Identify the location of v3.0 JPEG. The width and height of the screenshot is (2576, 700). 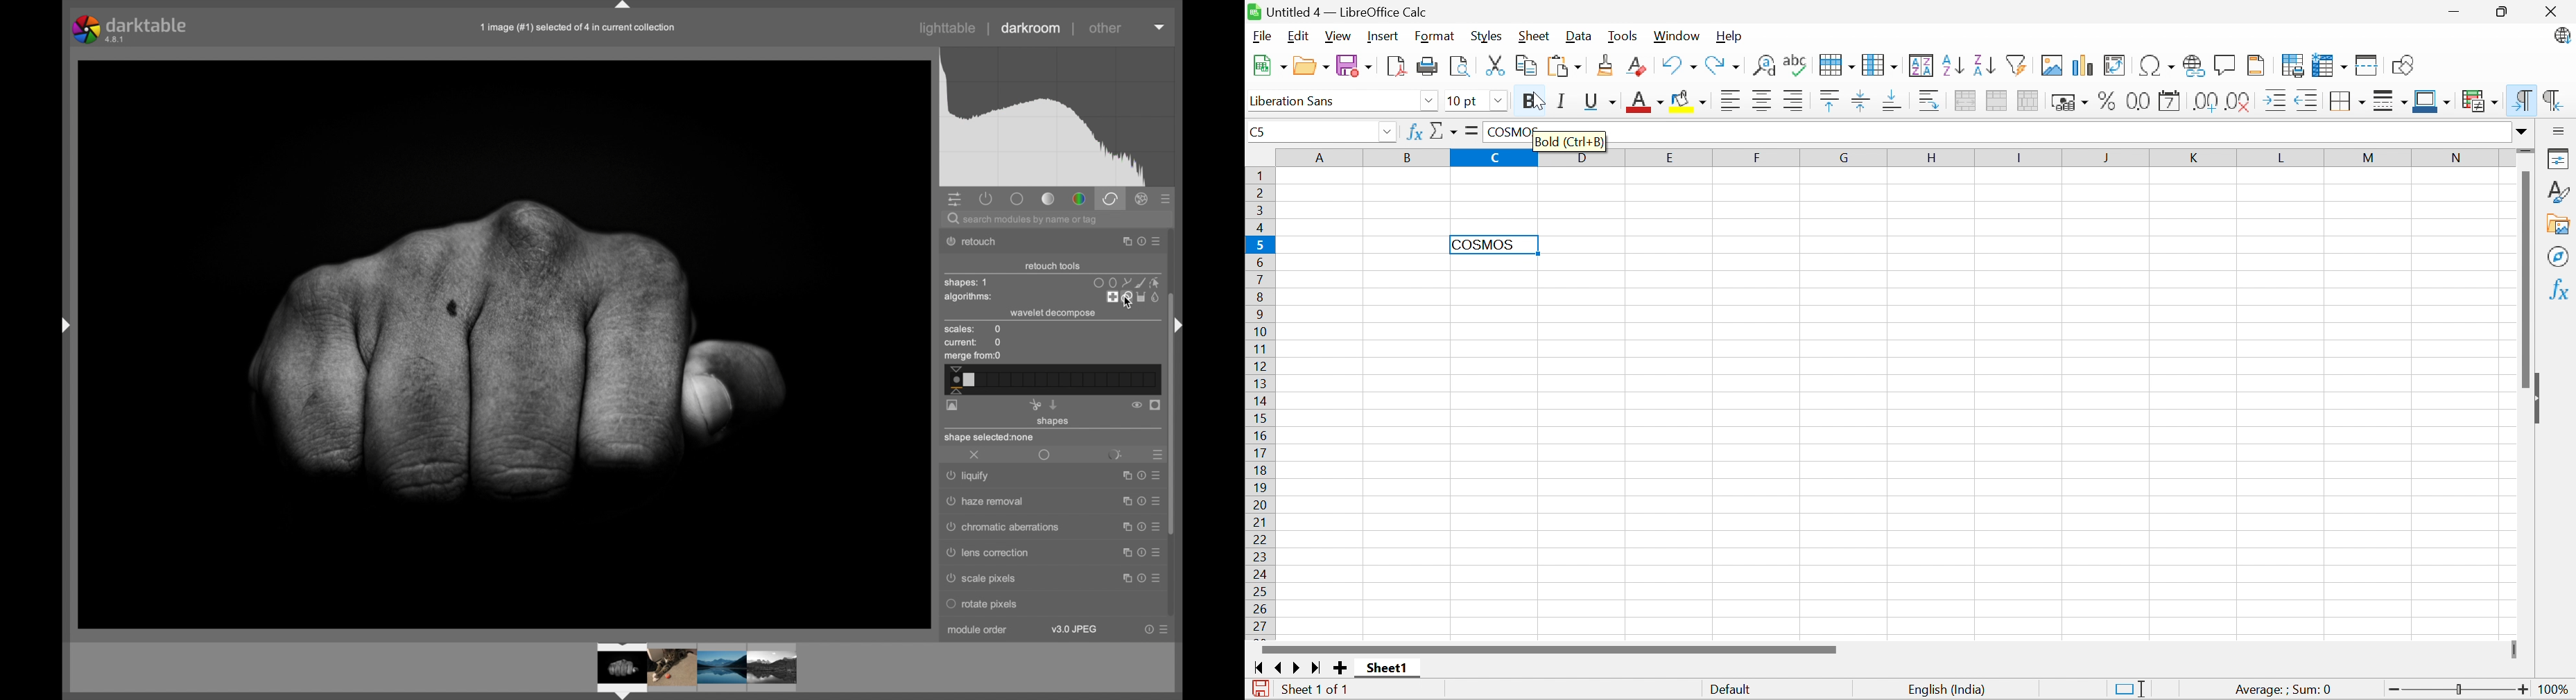
(1075, 629).